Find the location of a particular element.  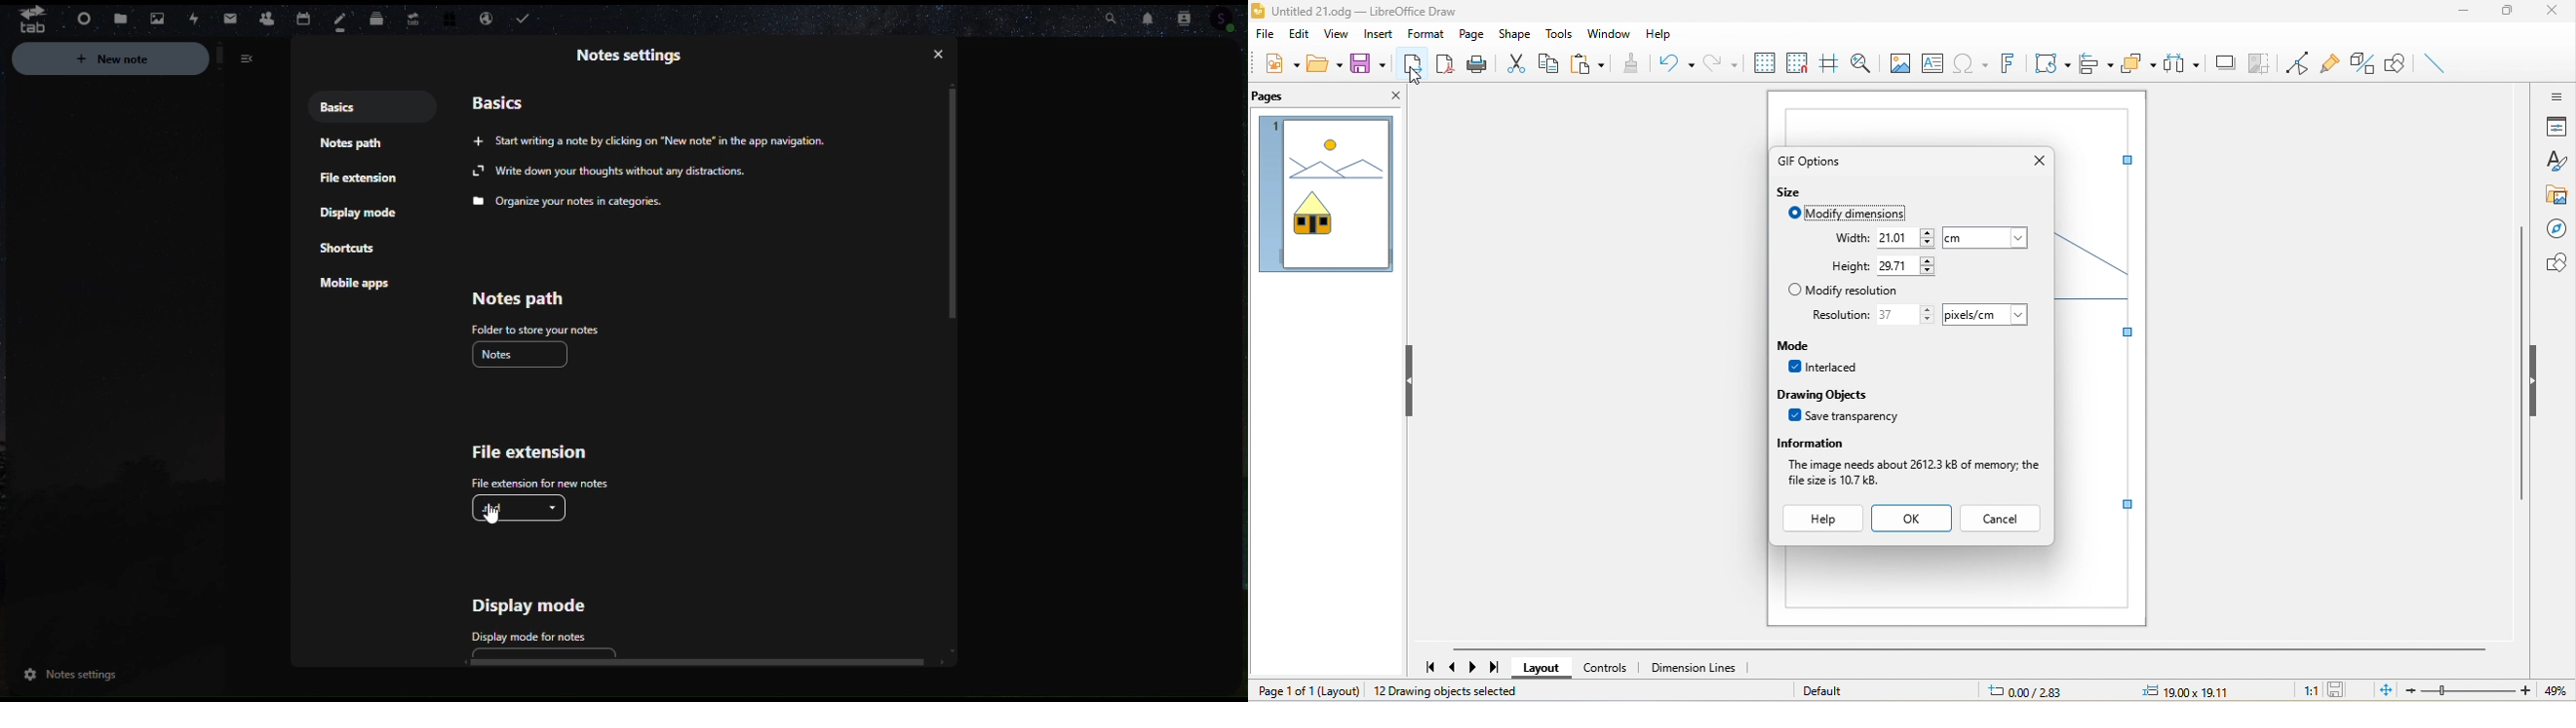

default is located at coordinates (1825, 690).